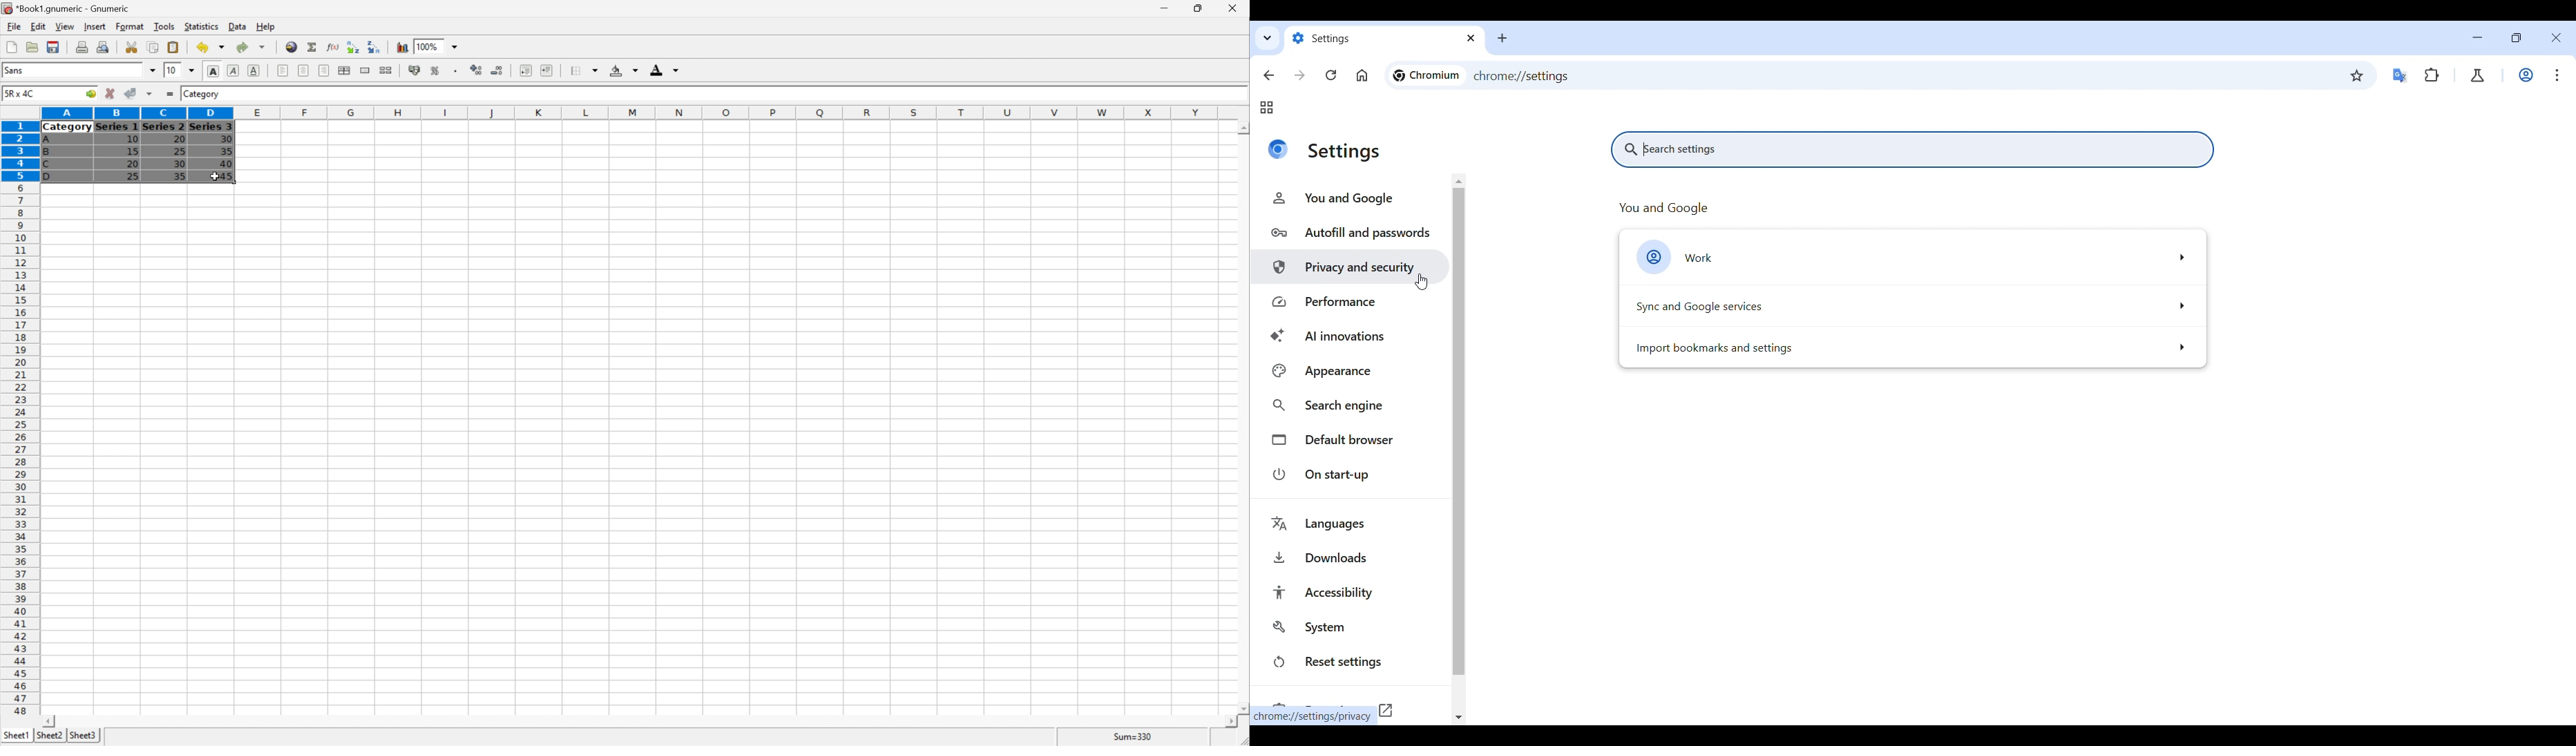 This screenshot has height=756, width=2576. What do you see at coordinates (1331, 75) in the screenshot?
I see `Reload page` at bounding box center [1331, 75].